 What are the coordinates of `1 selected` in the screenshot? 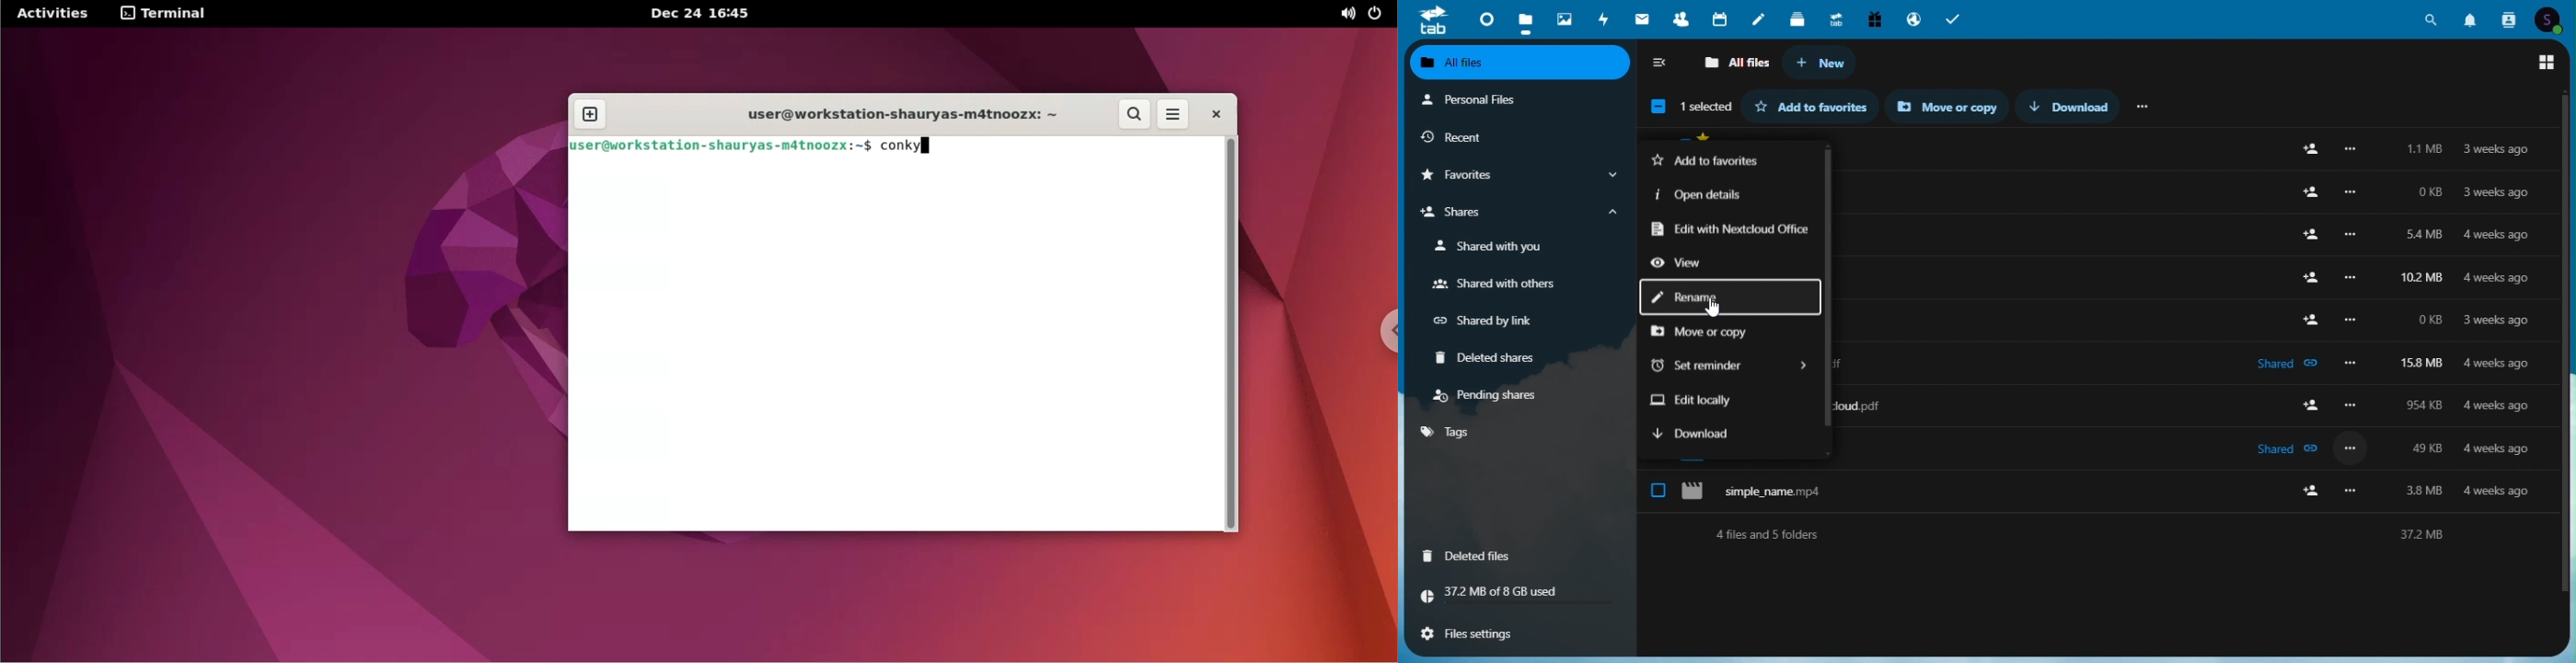 It's located at (1688, 109).